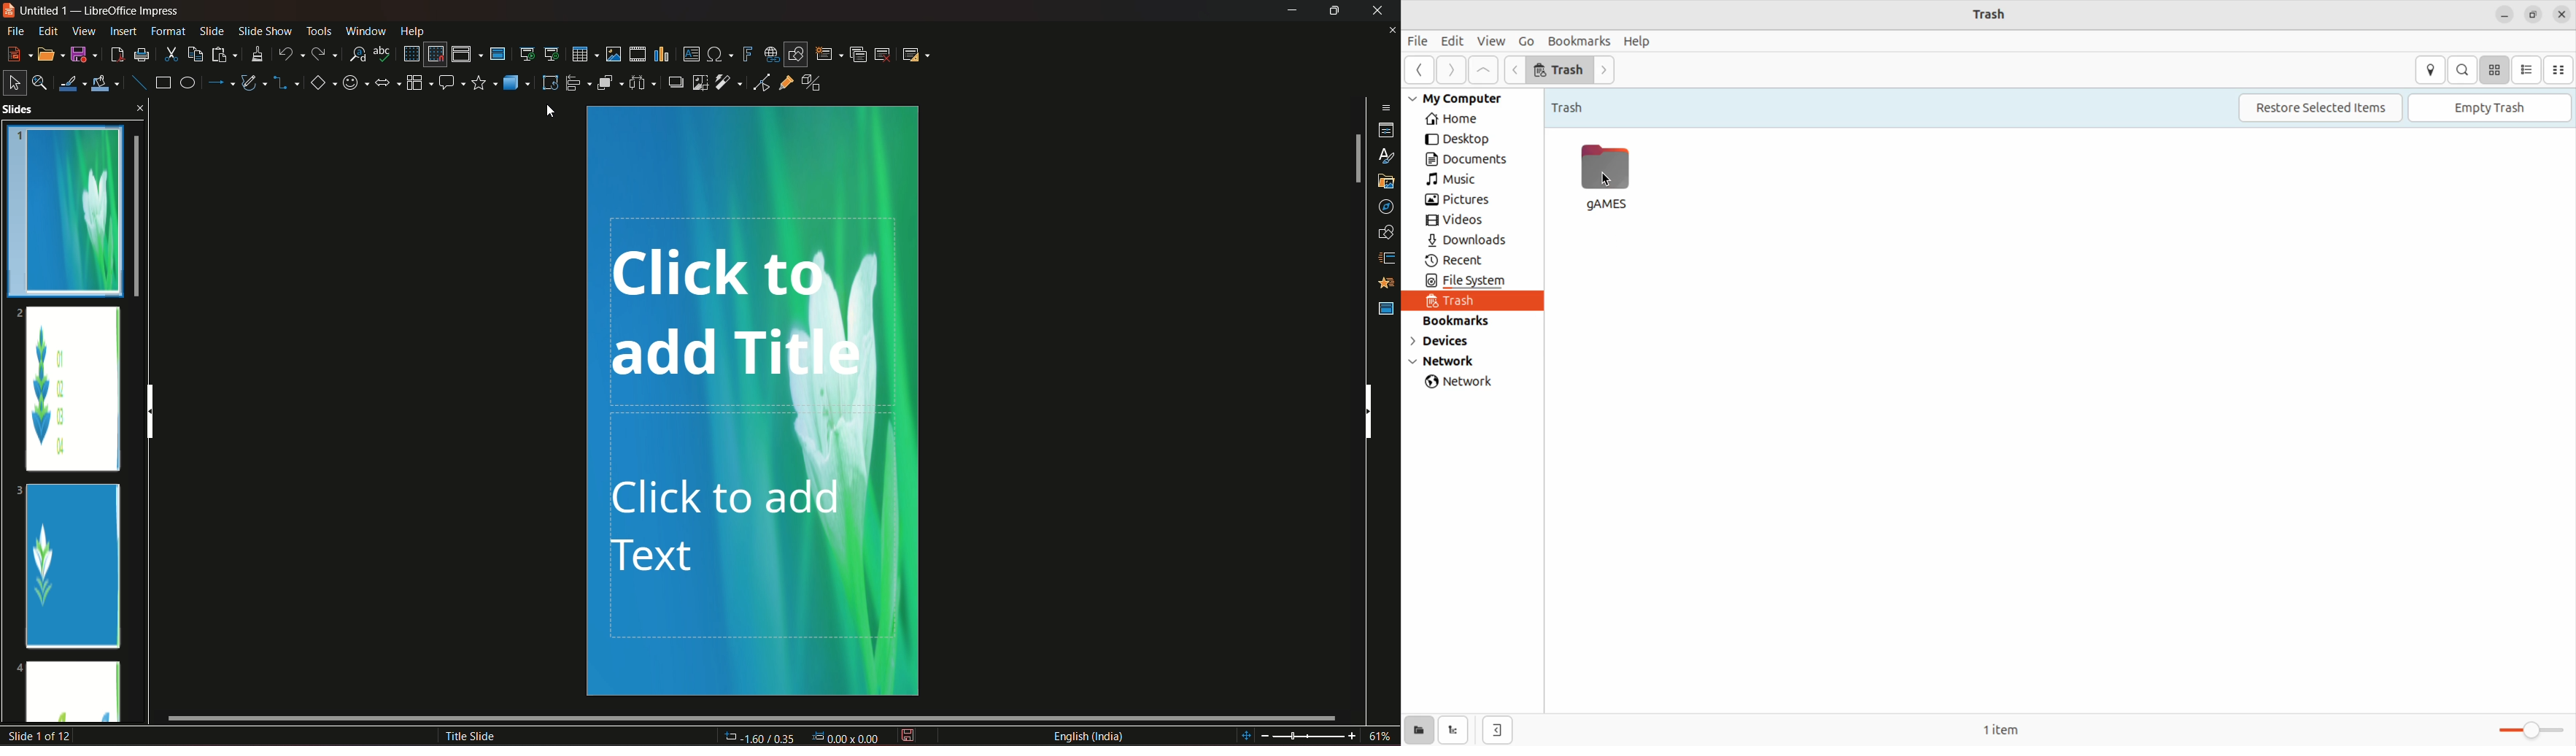 The image size is (2576, 756). I want to click on table, so click(583, 53).